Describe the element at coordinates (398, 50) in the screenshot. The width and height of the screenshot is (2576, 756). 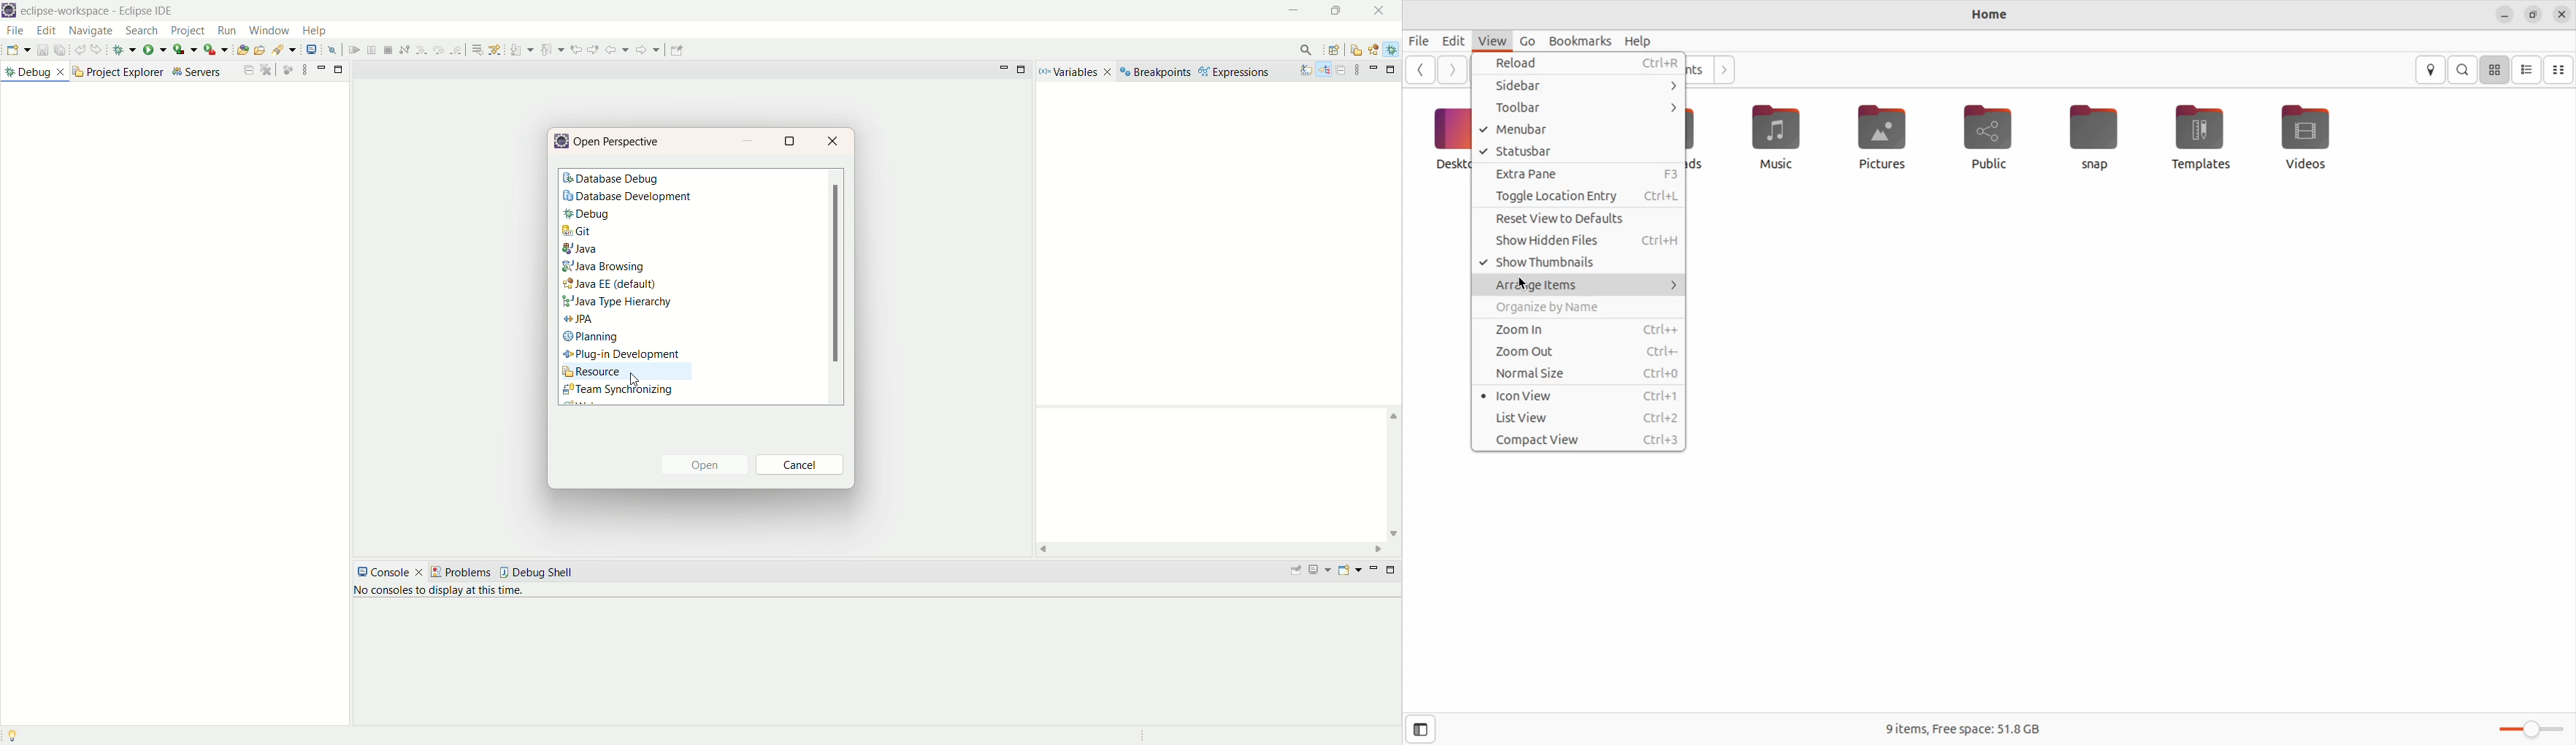
I see `launch web service explorer` at that location.